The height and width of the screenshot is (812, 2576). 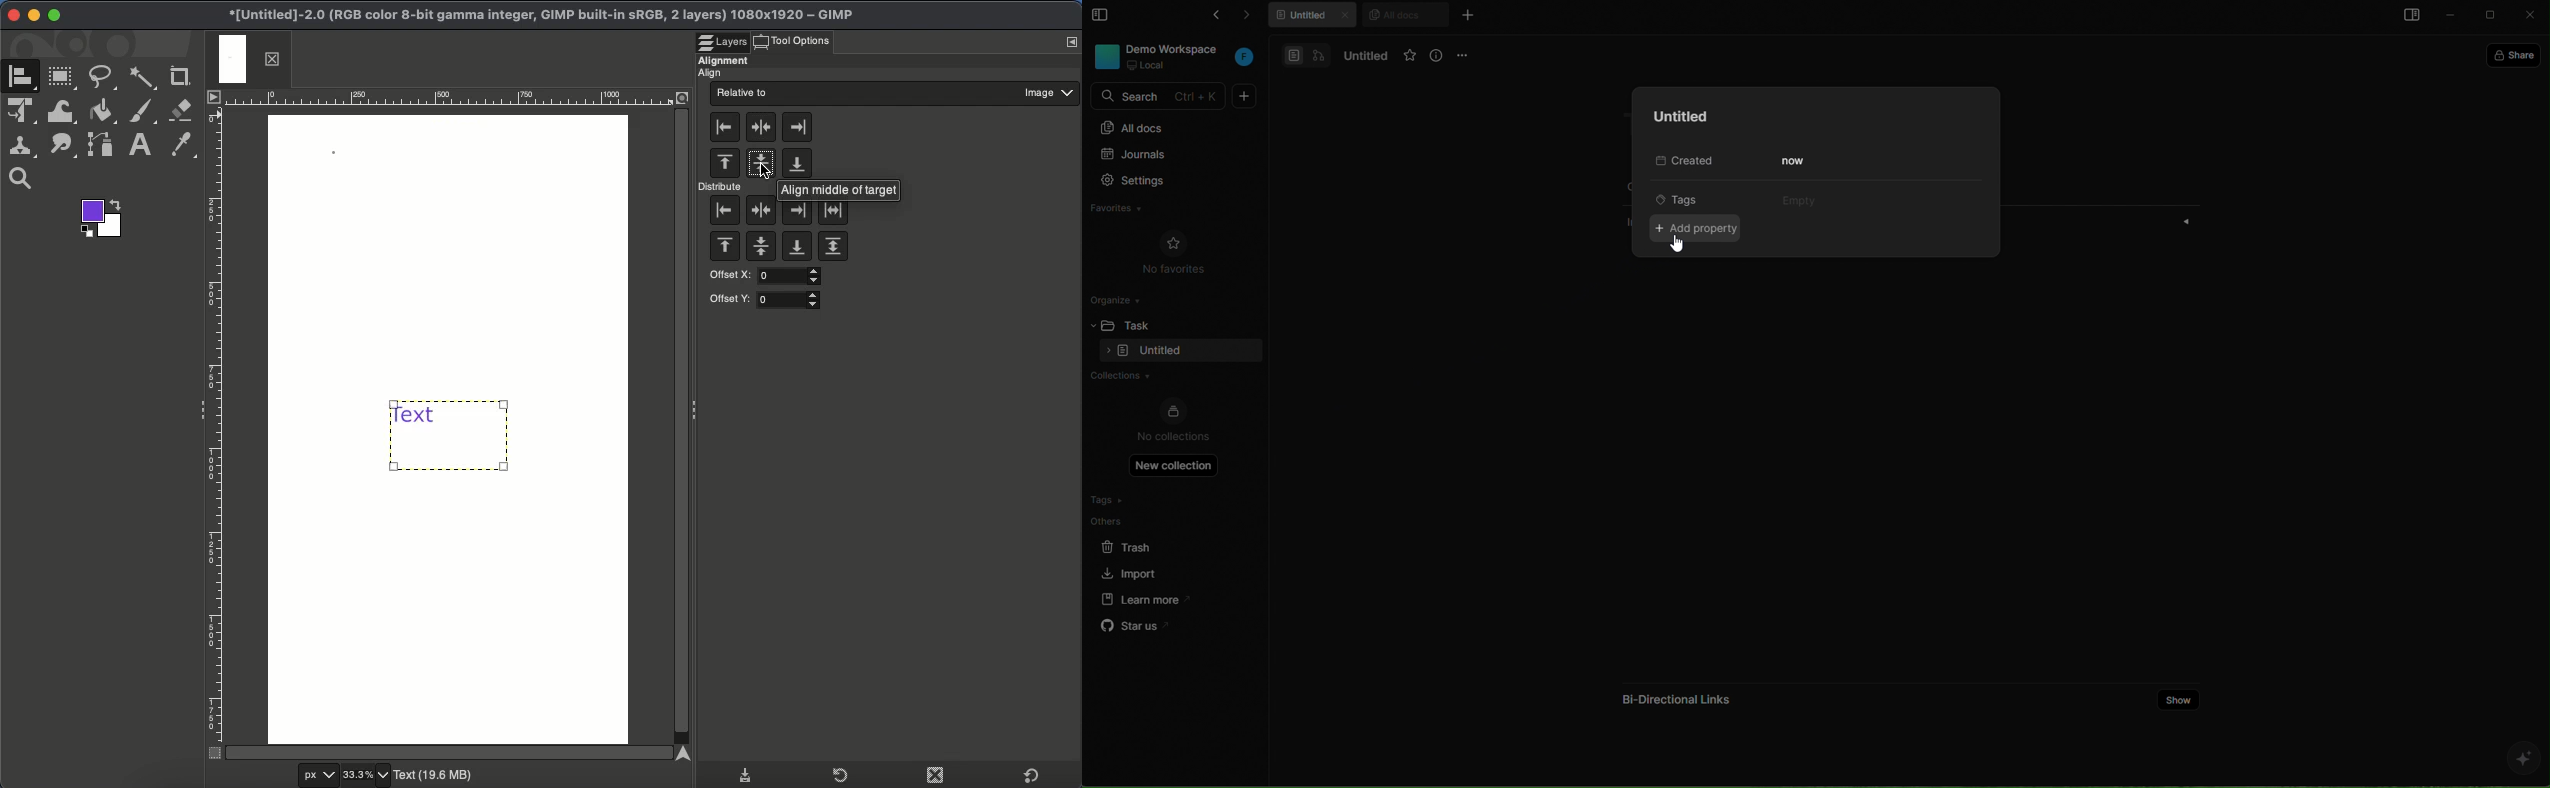 What do you see at coordinates (895, 94) in the screenshot?
I see `Relative to image` at bounding box center [895, 94].